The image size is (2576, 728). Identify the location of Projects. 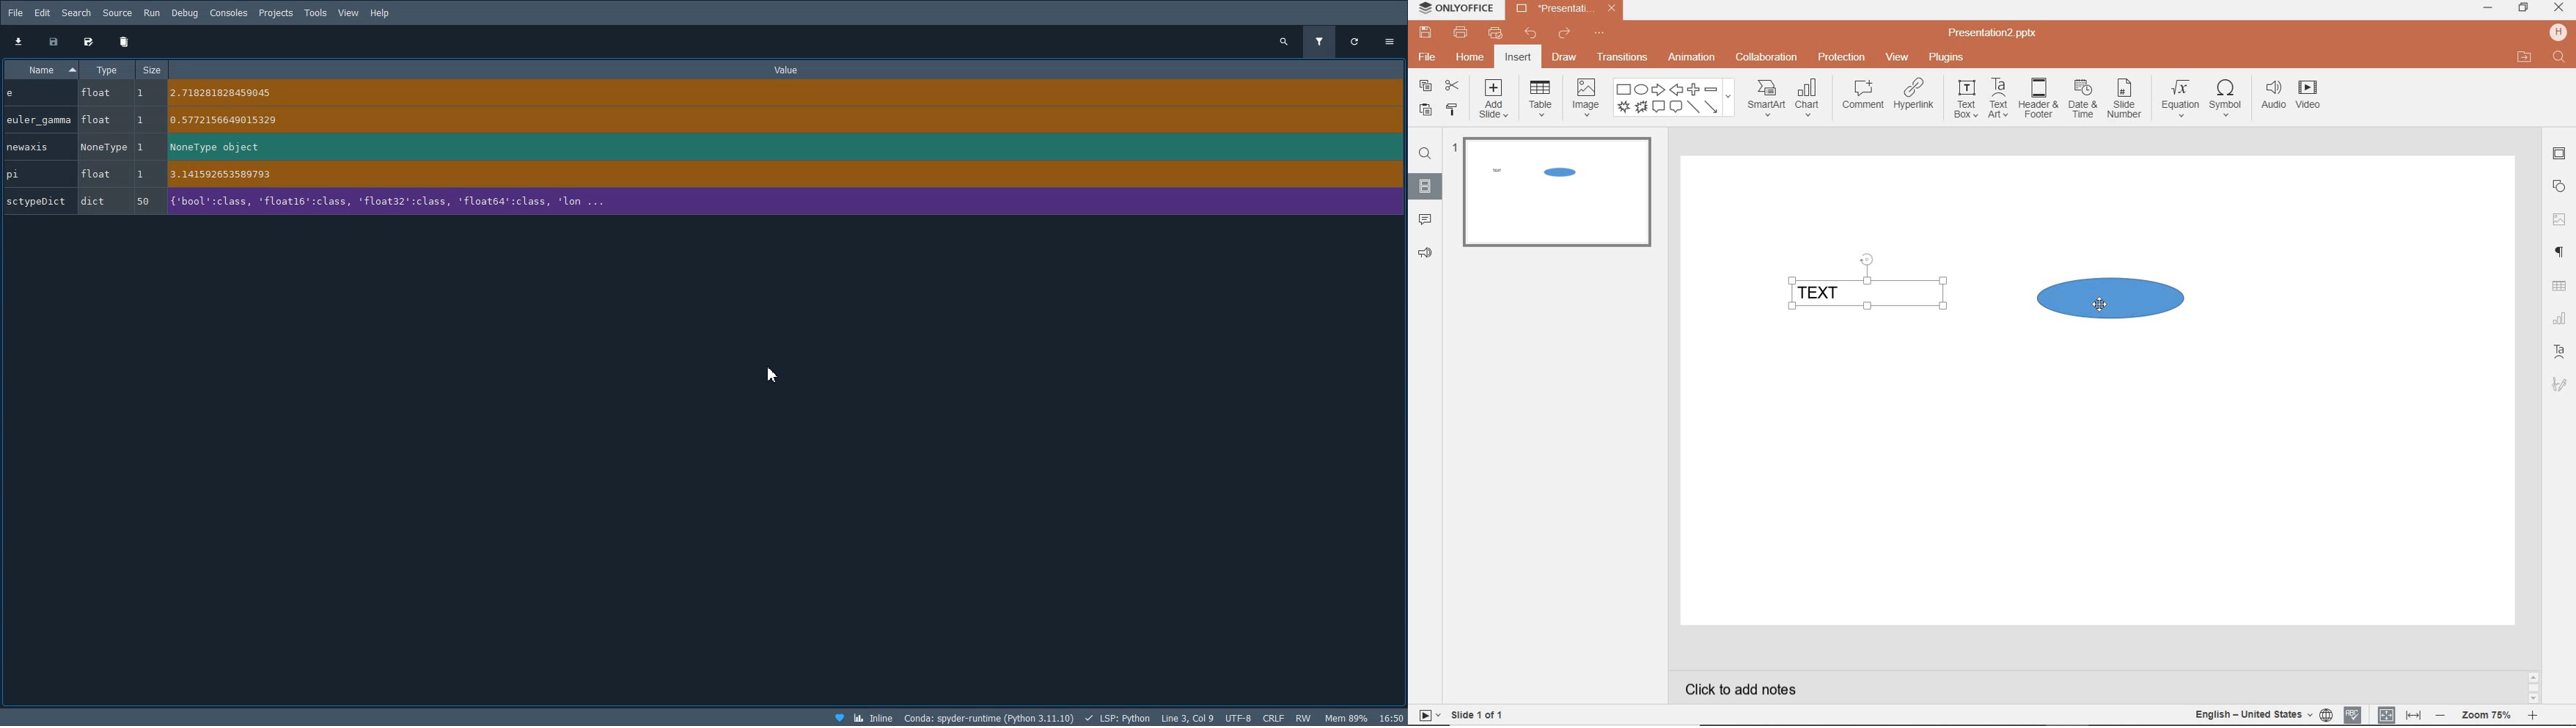
(276, 12).